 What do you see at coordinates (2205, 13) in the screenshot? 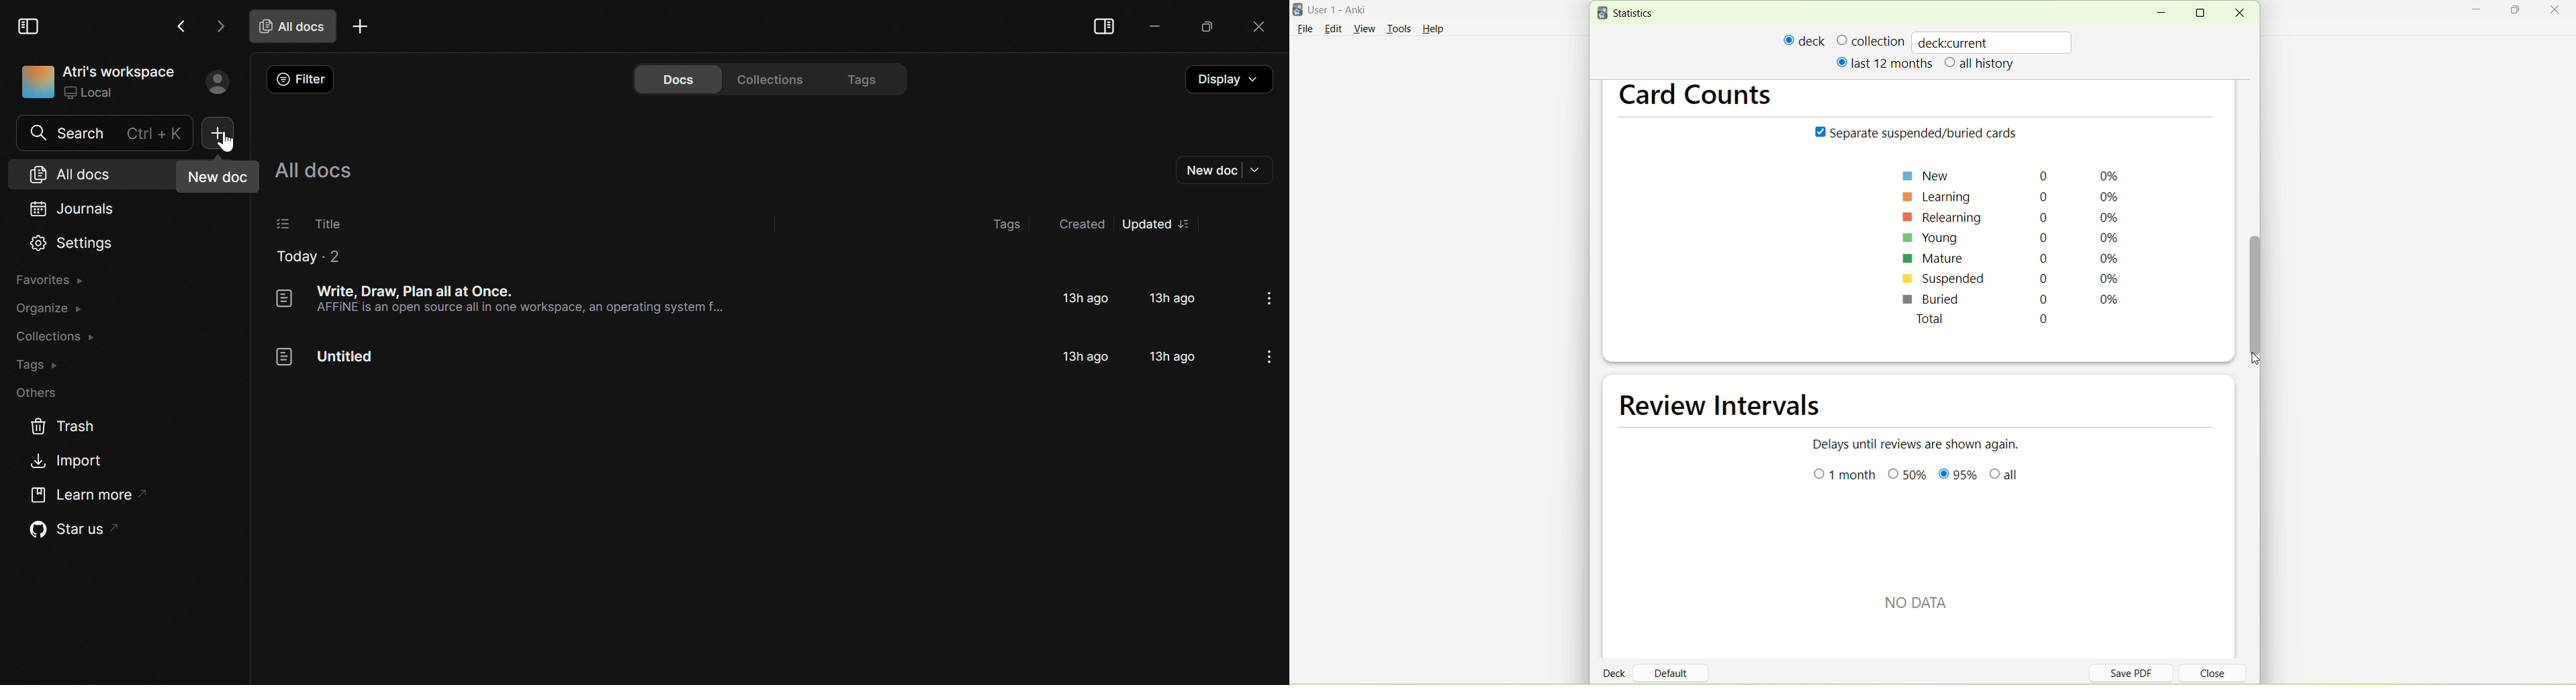
I see `maximize` at bounding box center [2205, 13].